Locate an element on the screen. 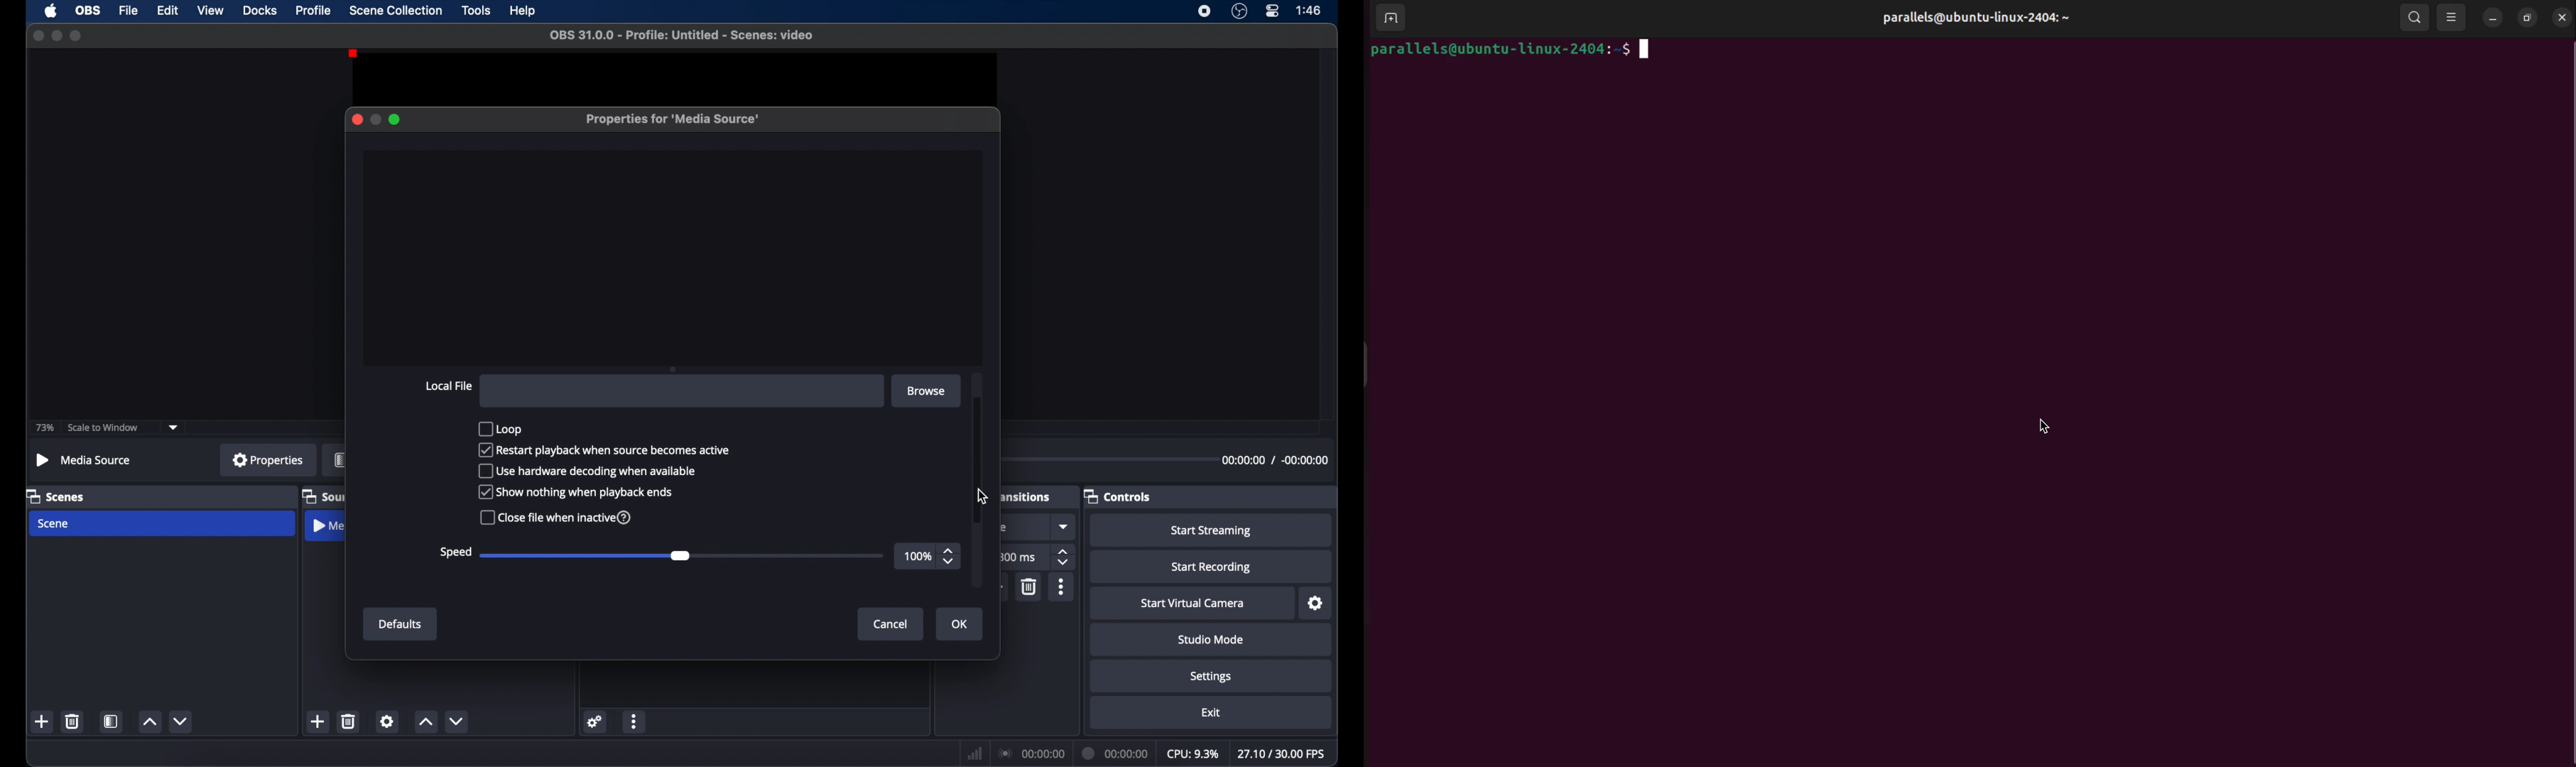 The image size is (2576, 784). screen recorder icon is located at coordinates (1205, 11).